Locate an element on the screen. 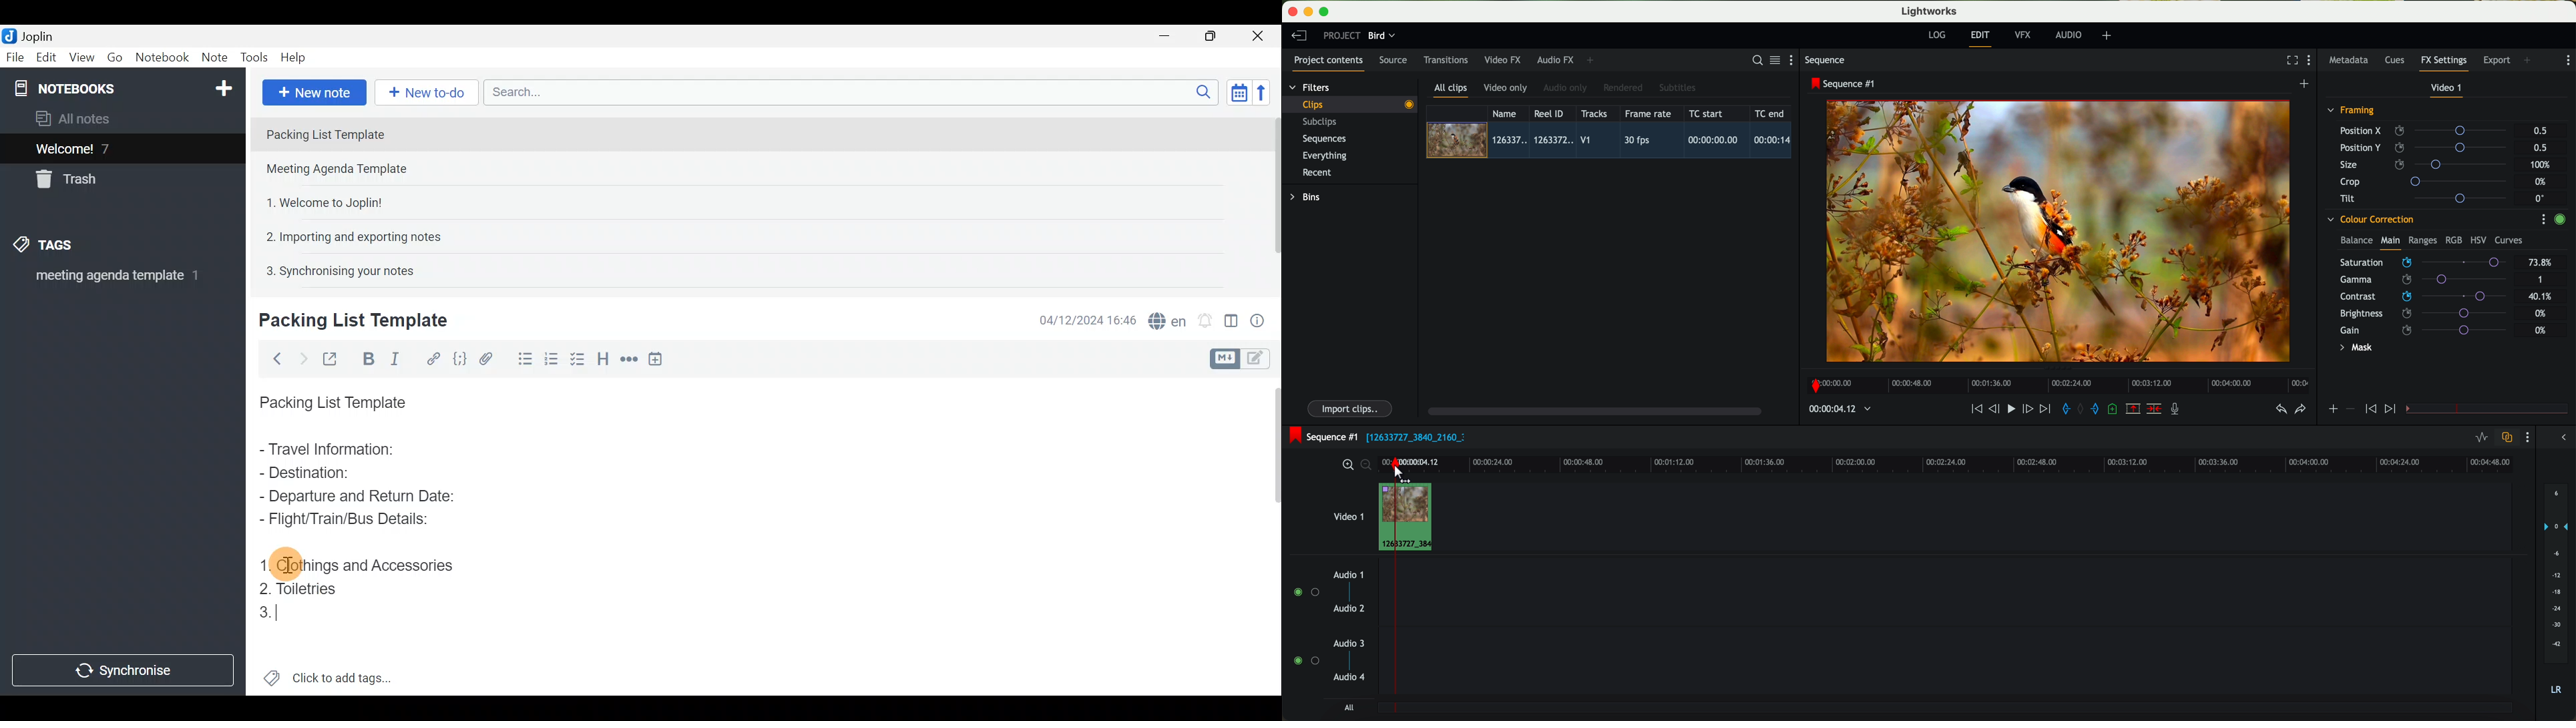 This screenshot has width=2576, height=728. Toggle sort order field is located at coordinates (1235, 92).